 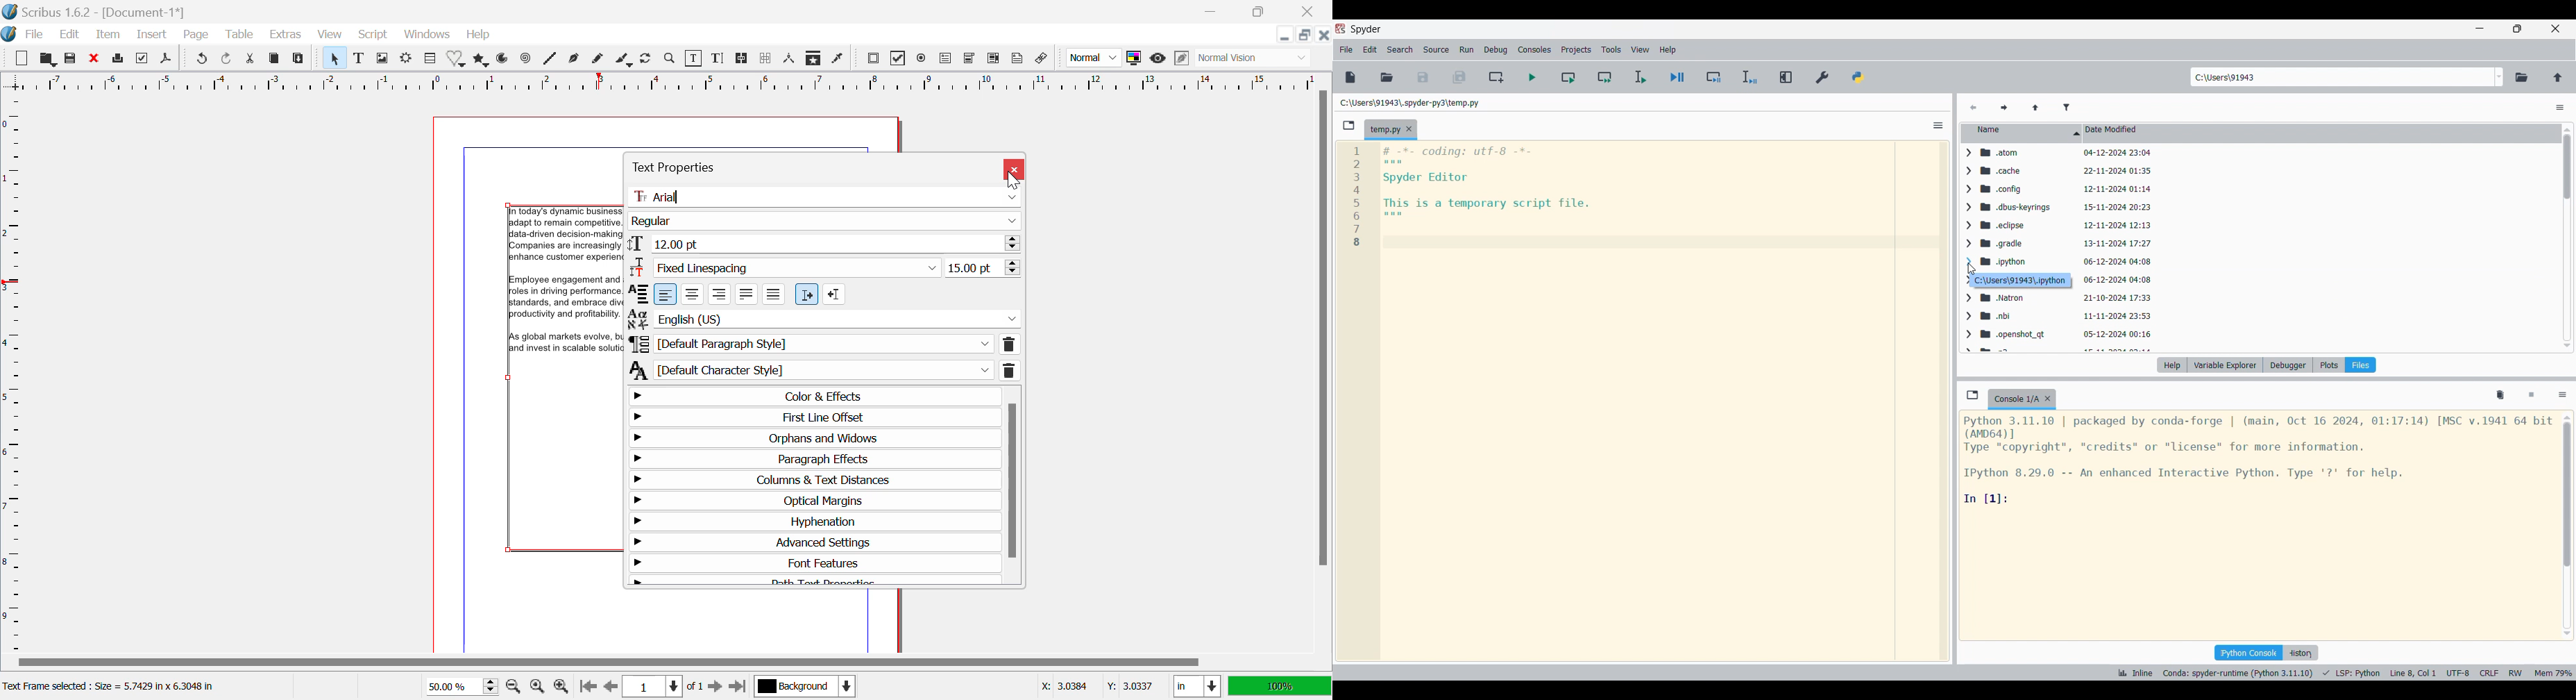 I want to click on Delink Text Frames, so click(x=767, y=59).